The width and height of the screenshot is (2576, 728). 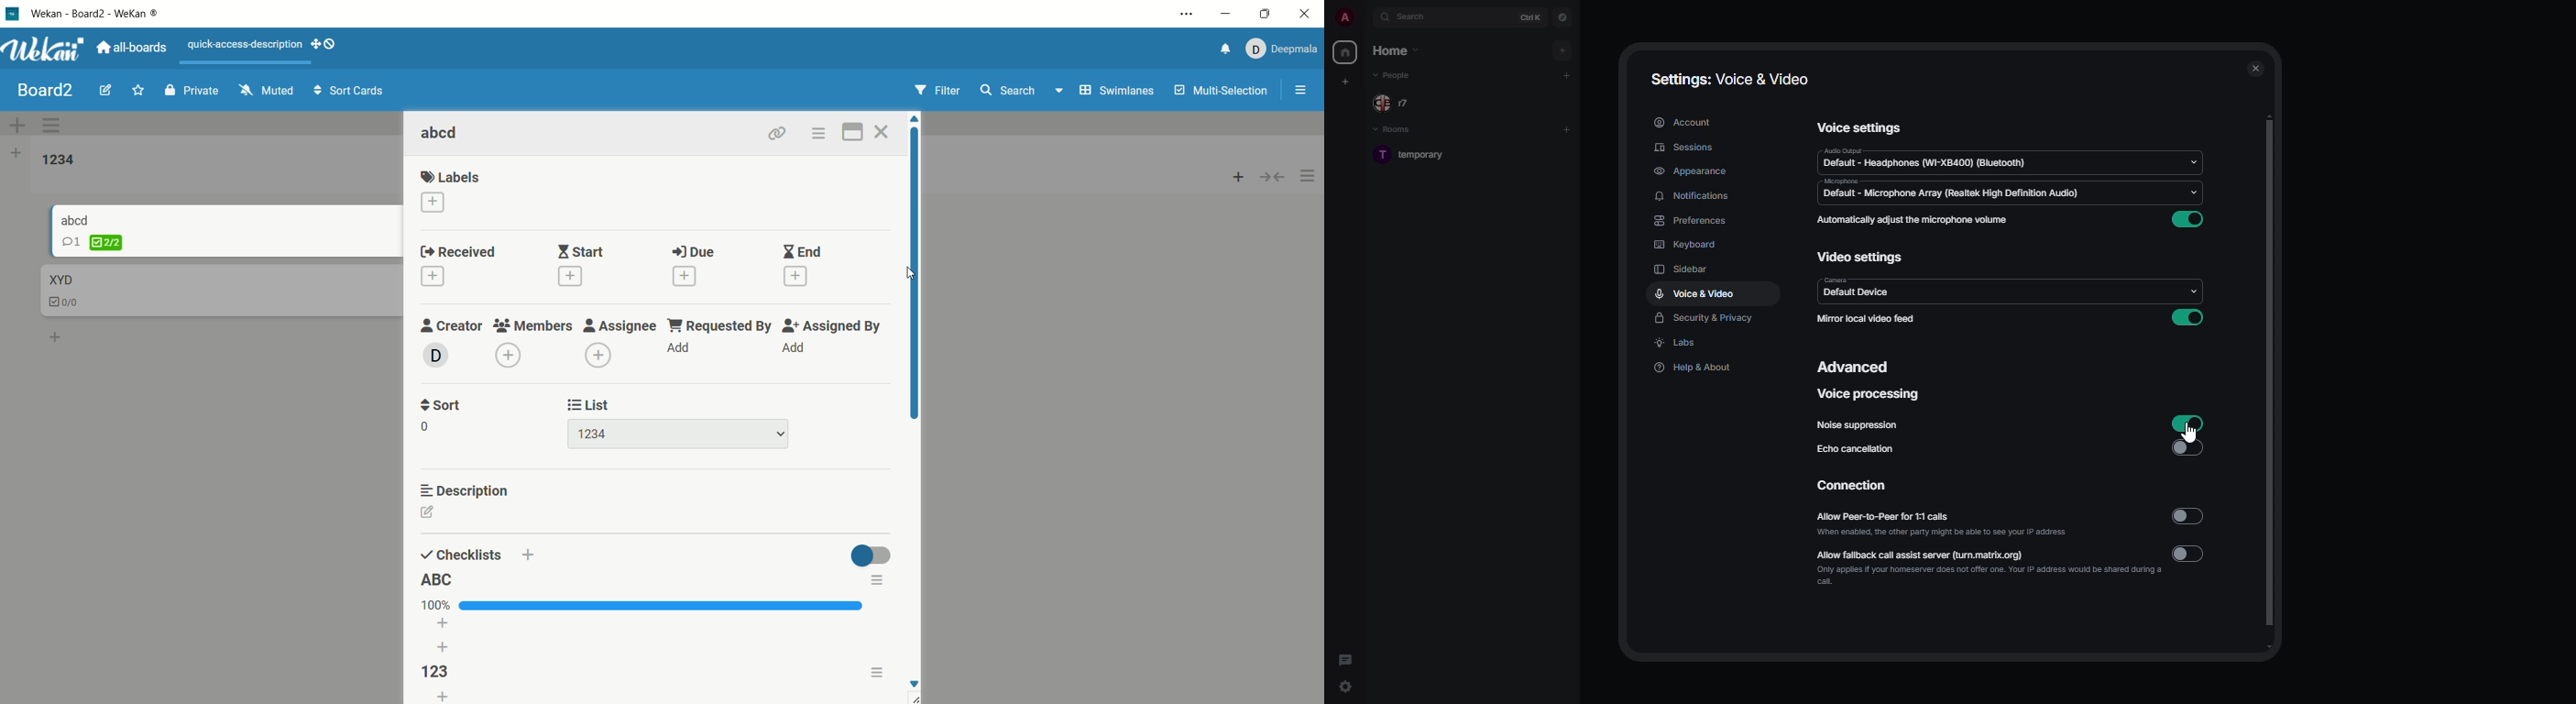 What do you see at coordinates (1683, 148) in the screenshot?
I see `sessions` at bounding box center [1683, 148].